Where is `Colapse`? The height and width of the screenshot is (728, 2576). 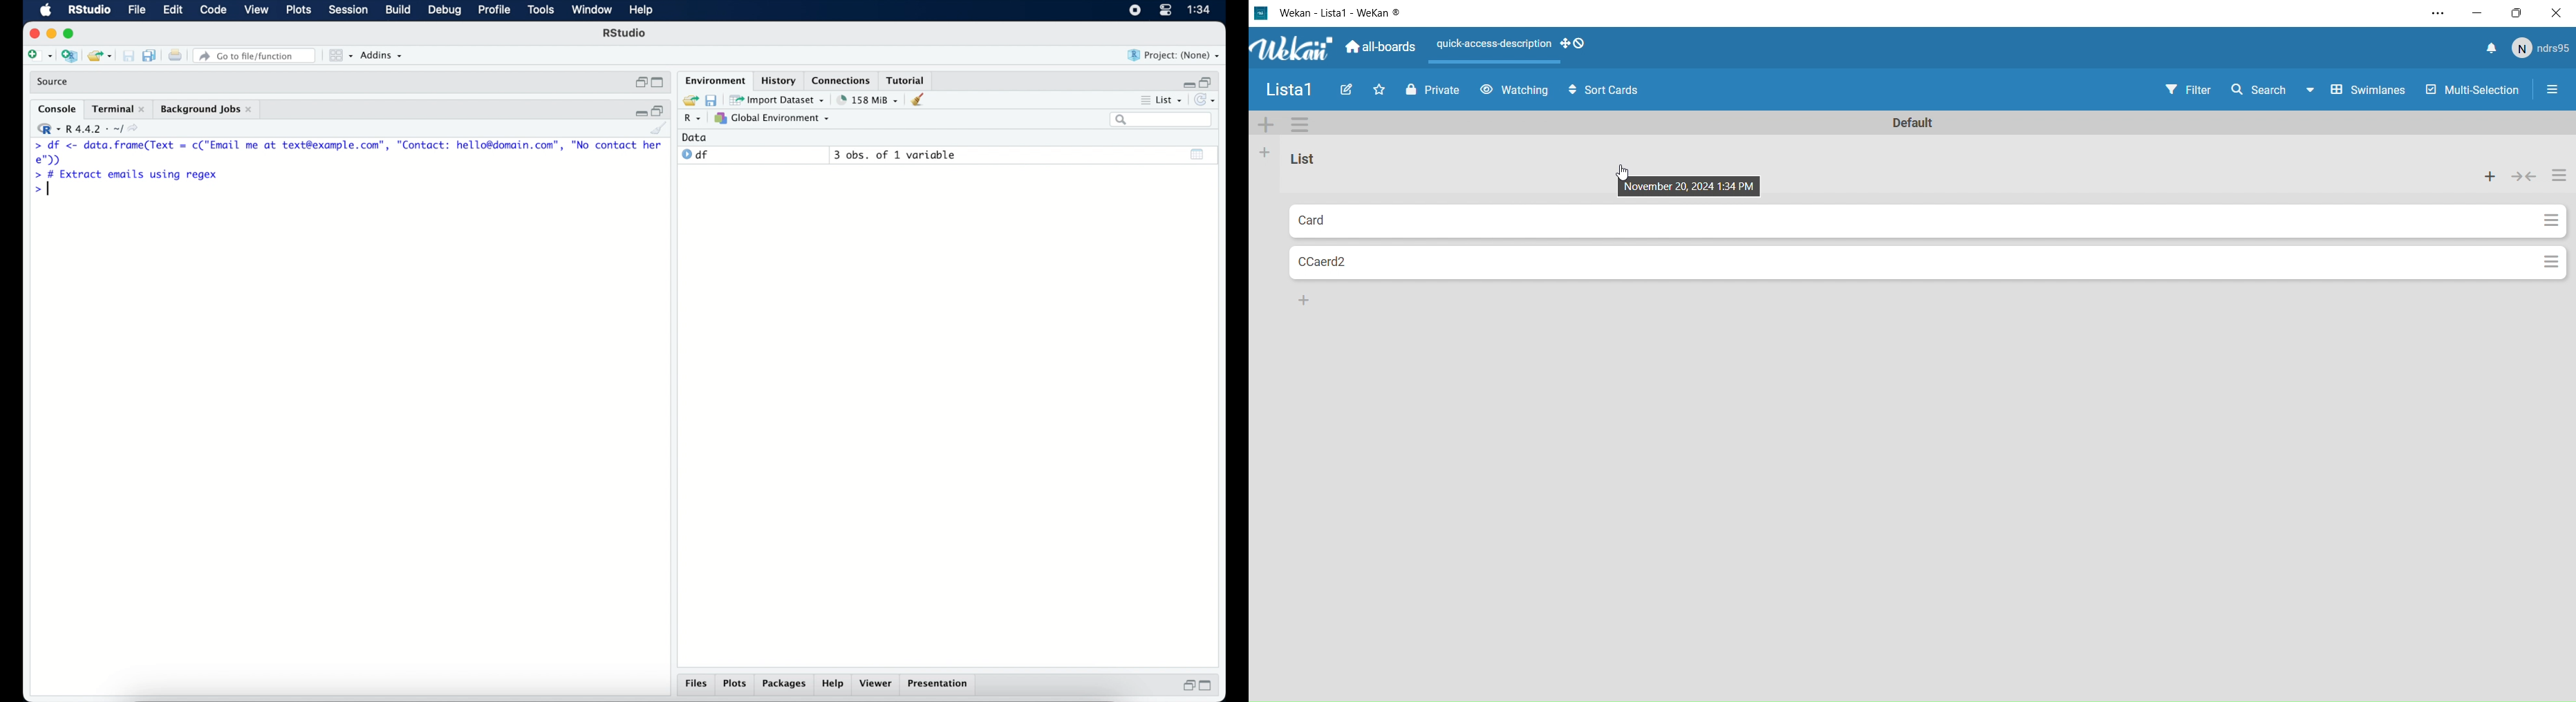 Colapse is located at coordinates (2526, 176).